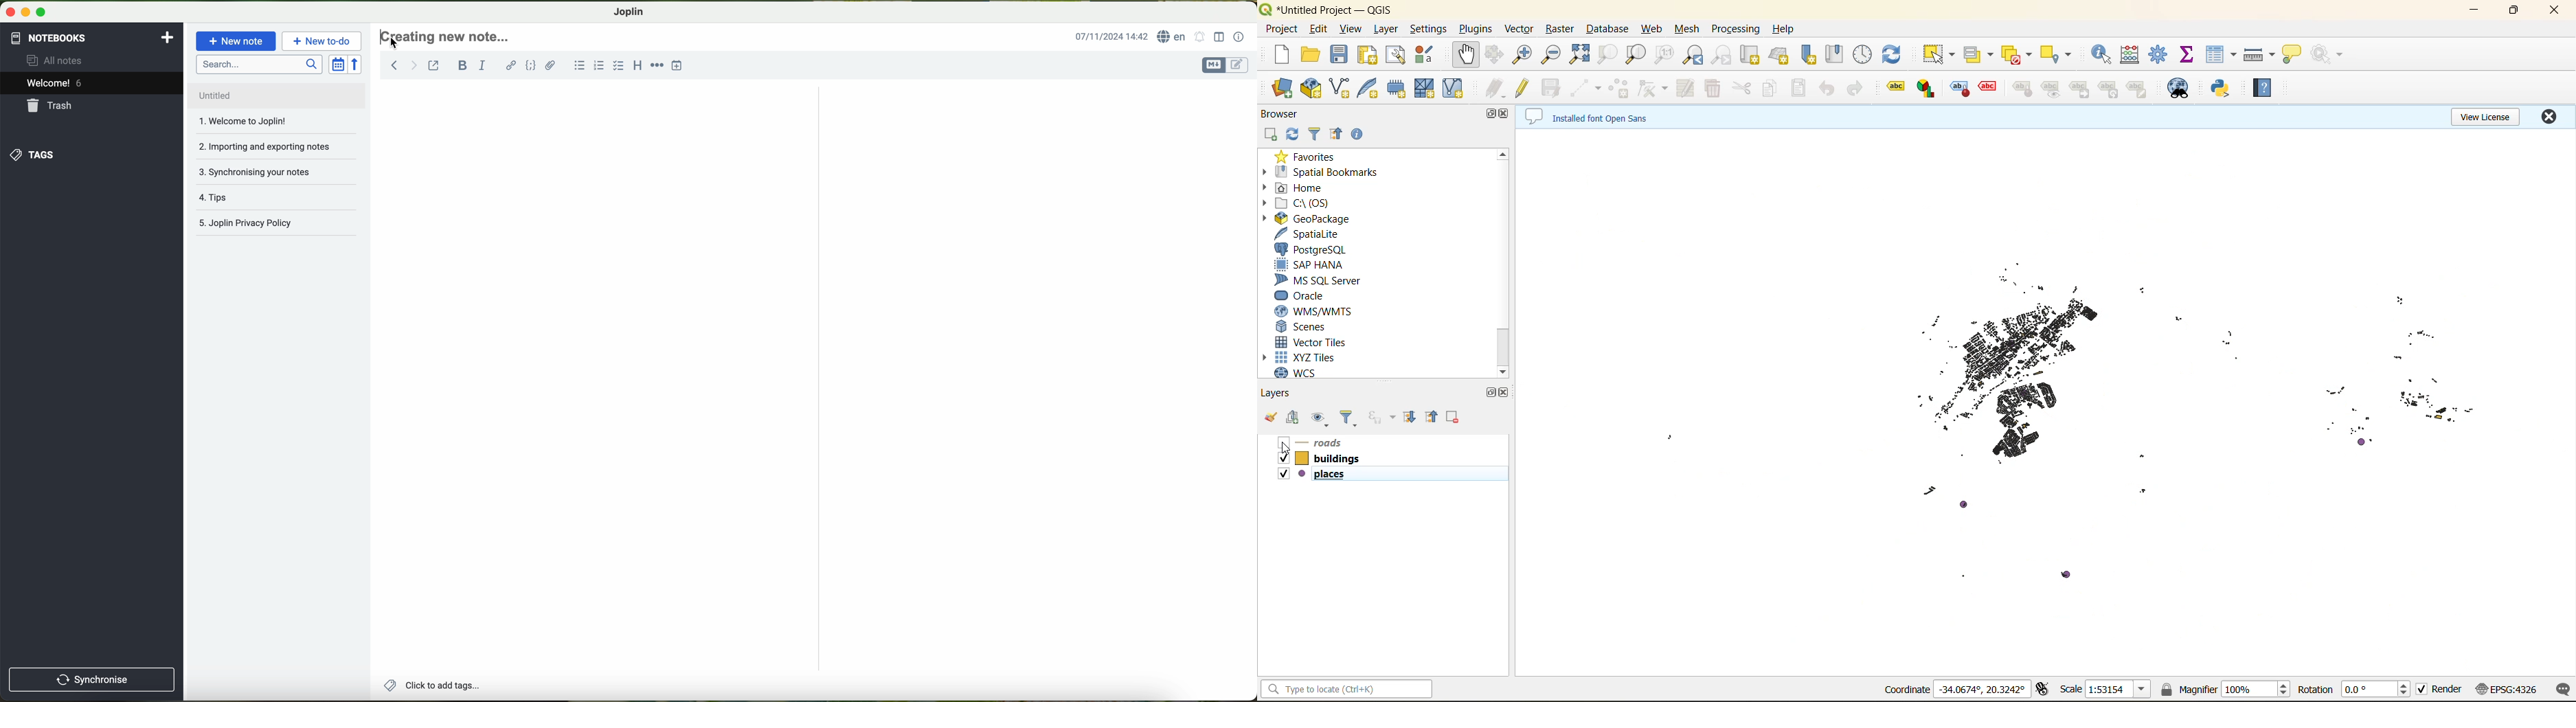  Describe the element at coordinates (1340, 135) in the screenshot. I see `collapse all` at that location.